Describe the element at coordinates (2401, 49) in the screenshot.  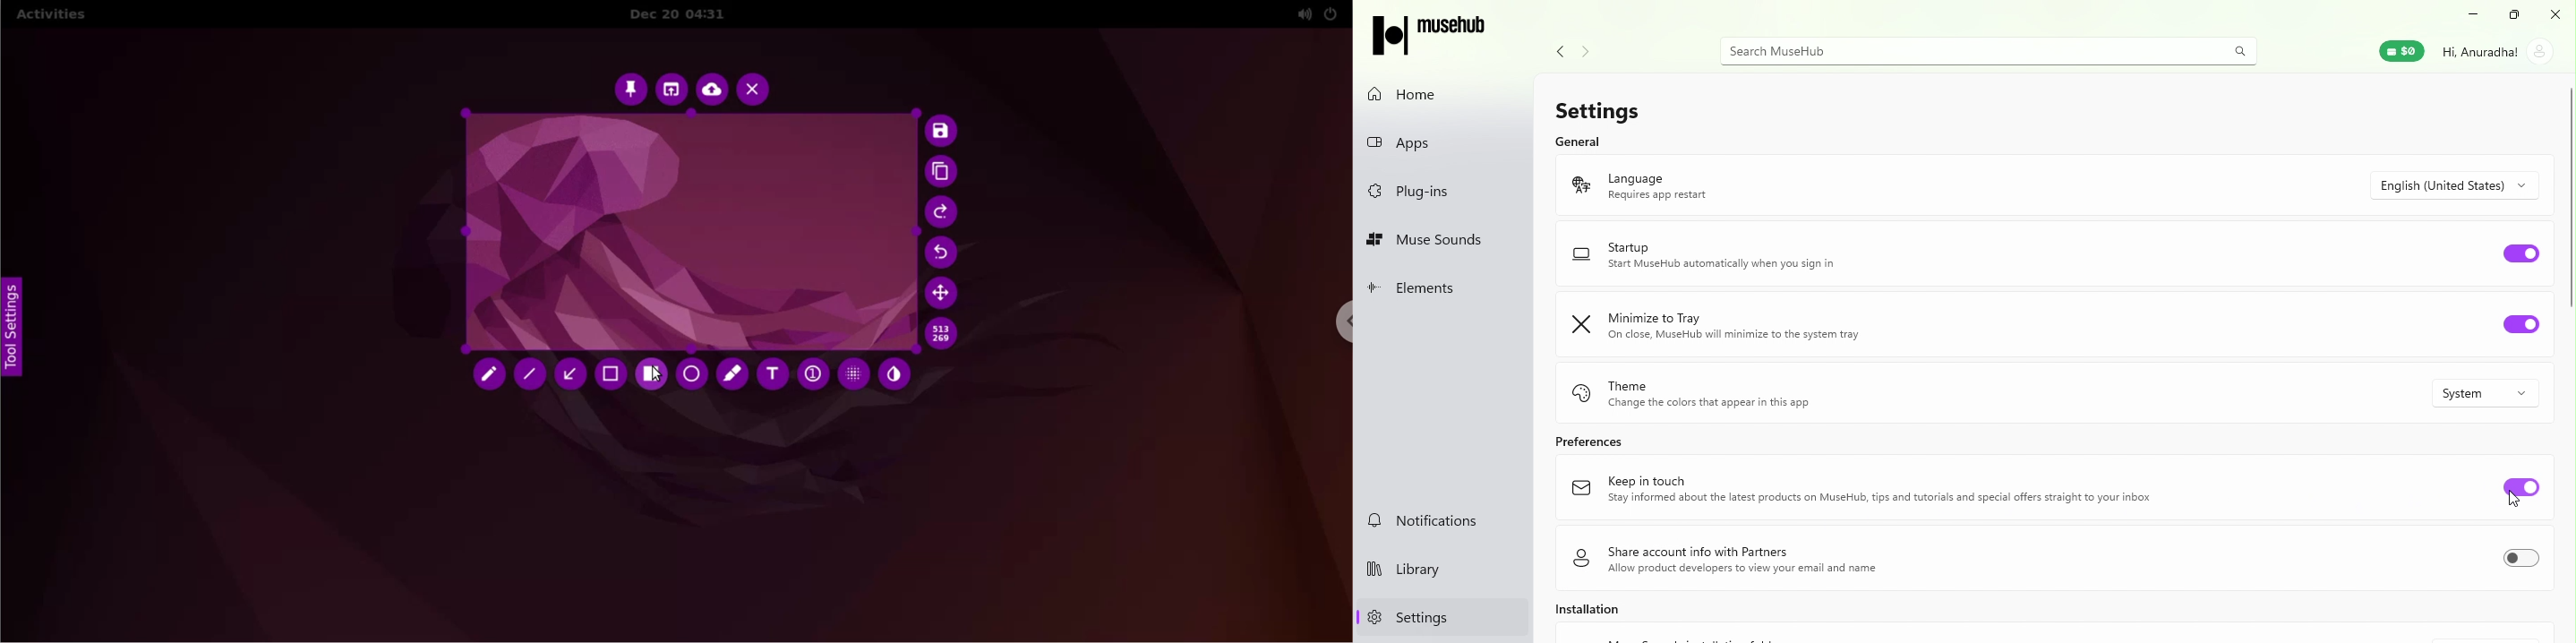
I see `Muse wallet` at that location.